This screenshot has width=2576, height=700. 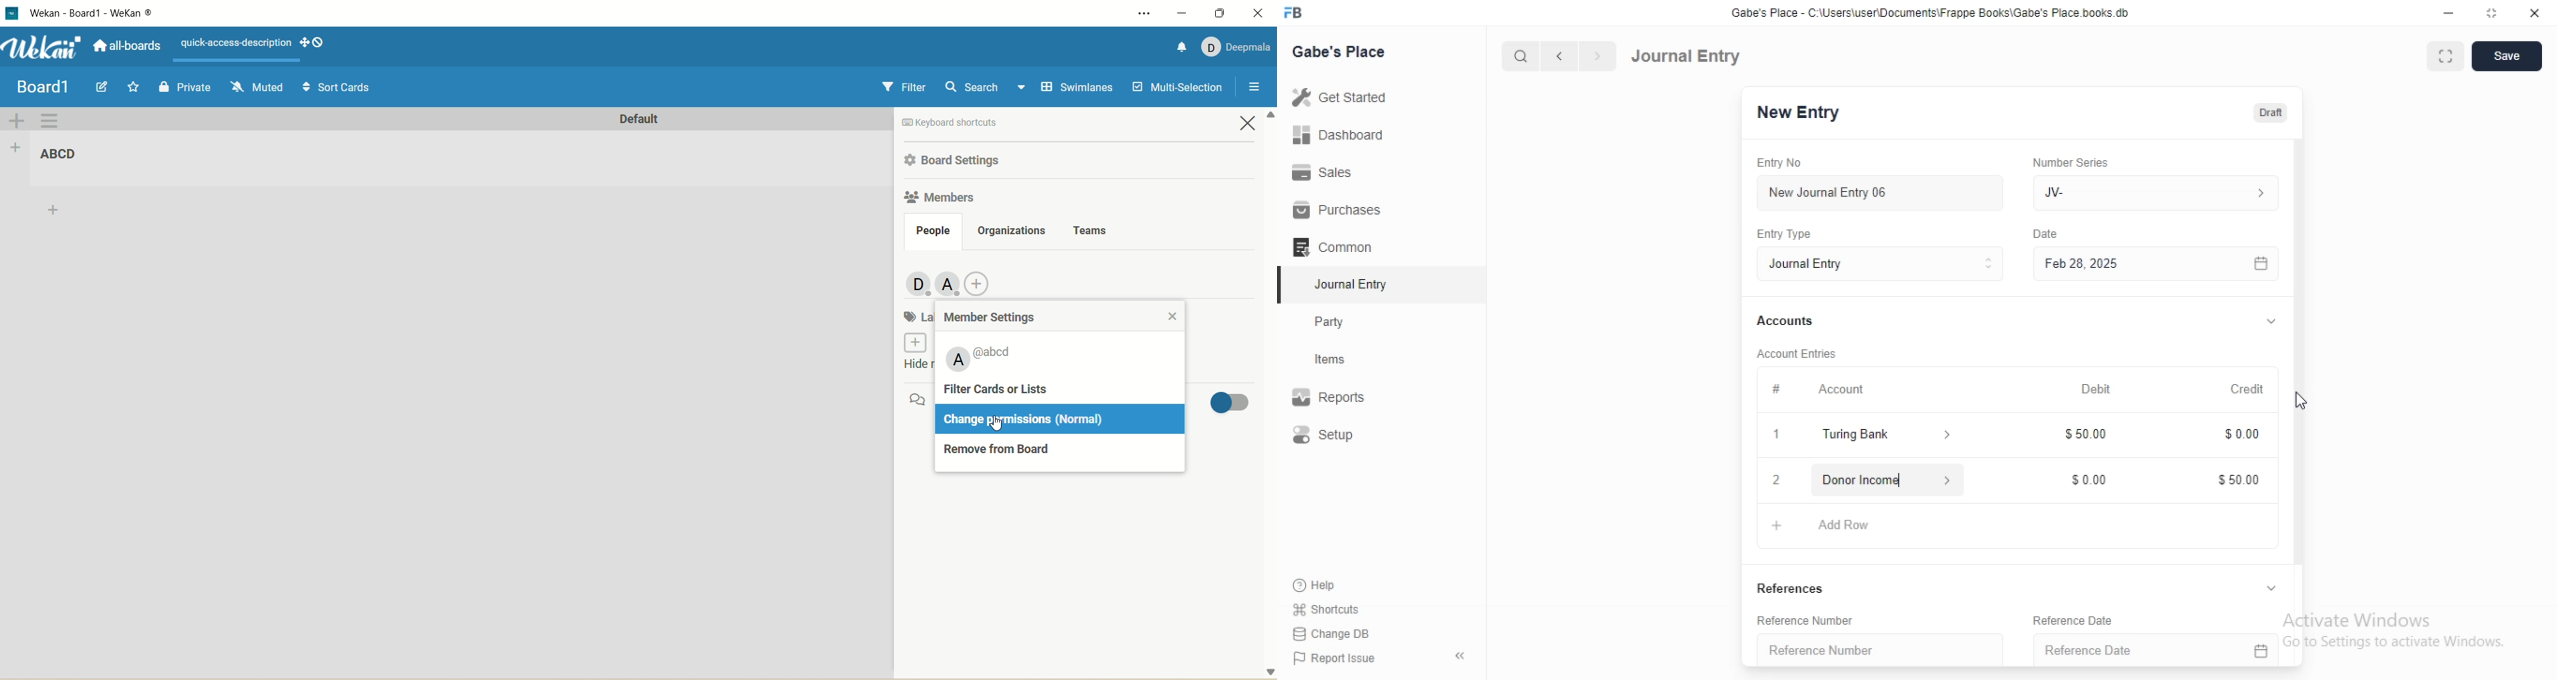 I want to click on maximize, so click(x=1219, y=13).